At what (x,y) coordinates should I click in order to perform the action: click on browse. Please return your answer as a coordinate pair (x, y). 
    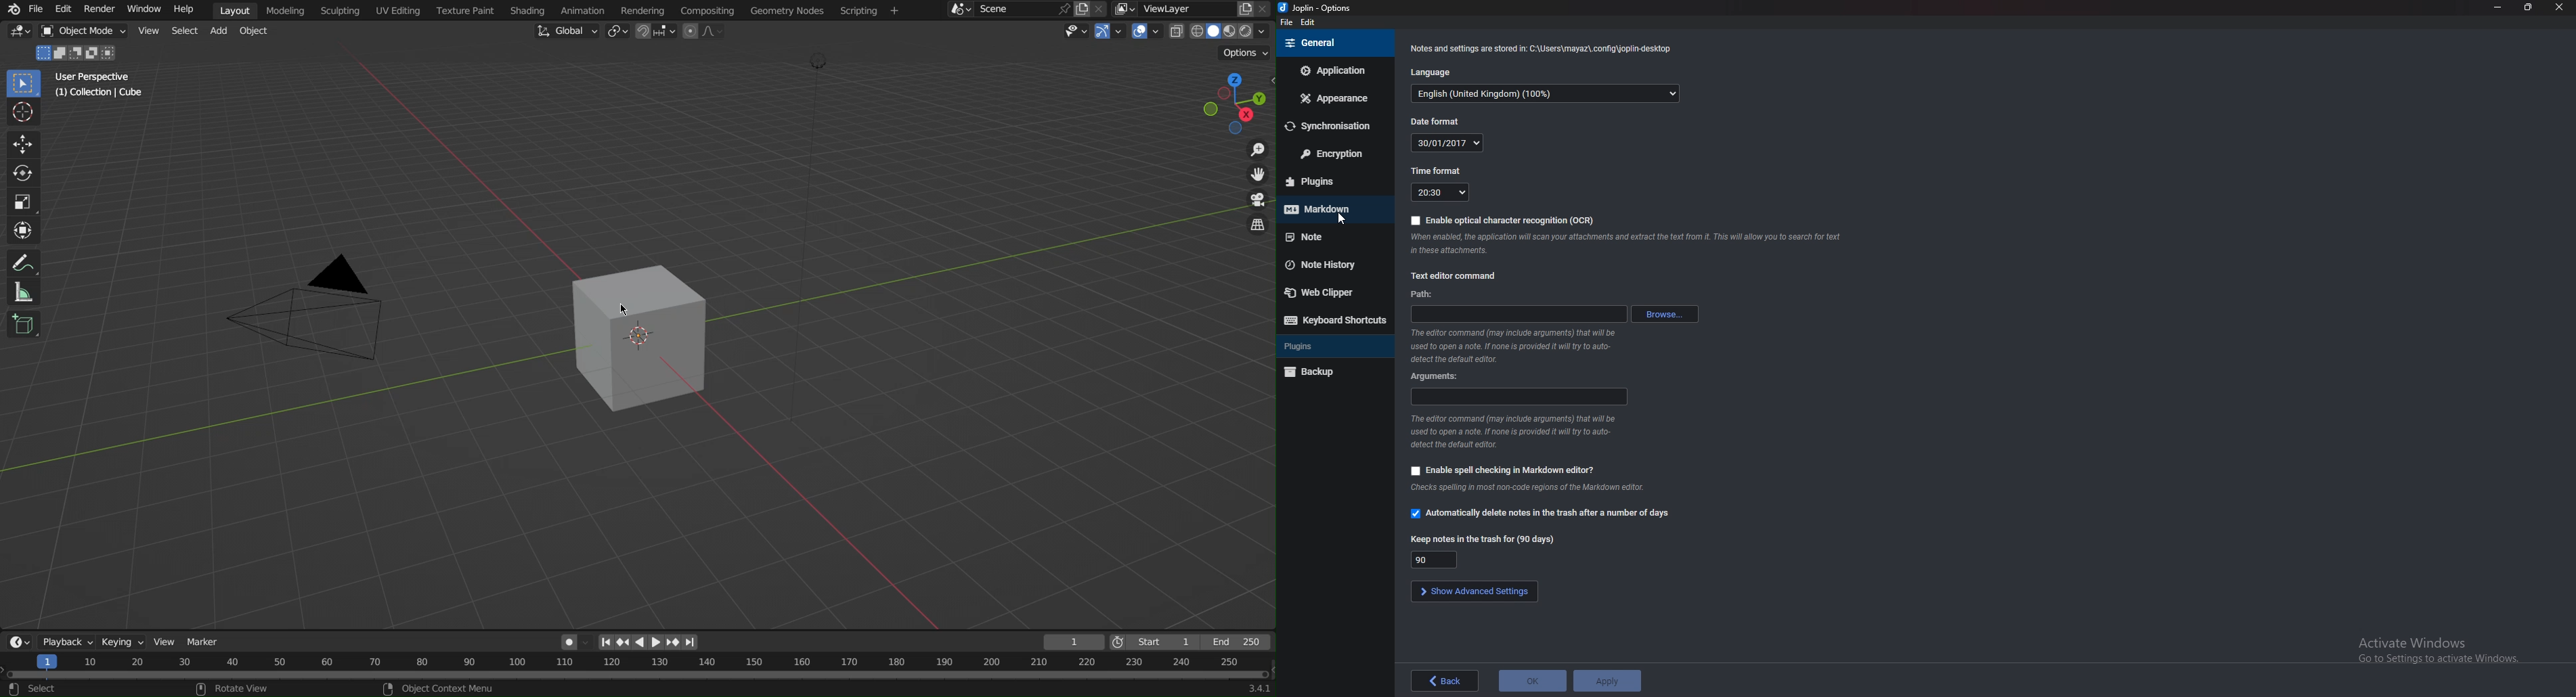
    Looking at the image, I should click on (1667, 313).